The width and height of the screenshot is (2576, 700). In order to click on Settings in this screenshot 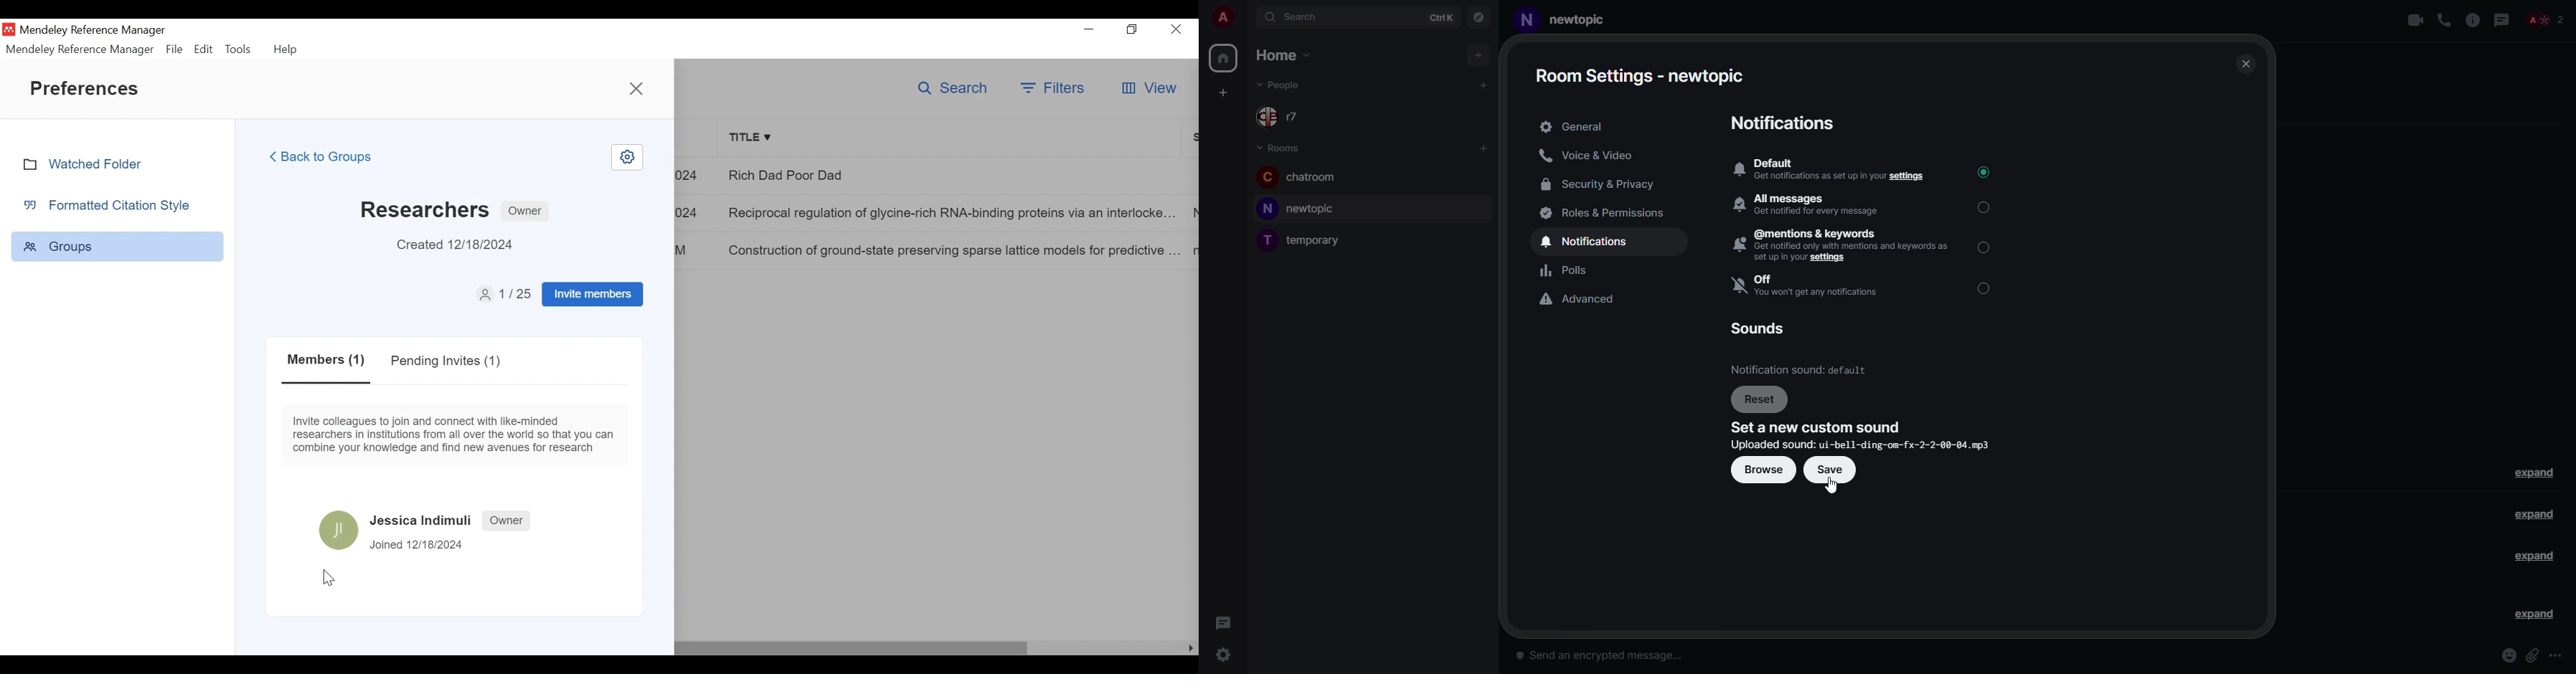, I will do `click(626, 157)`.